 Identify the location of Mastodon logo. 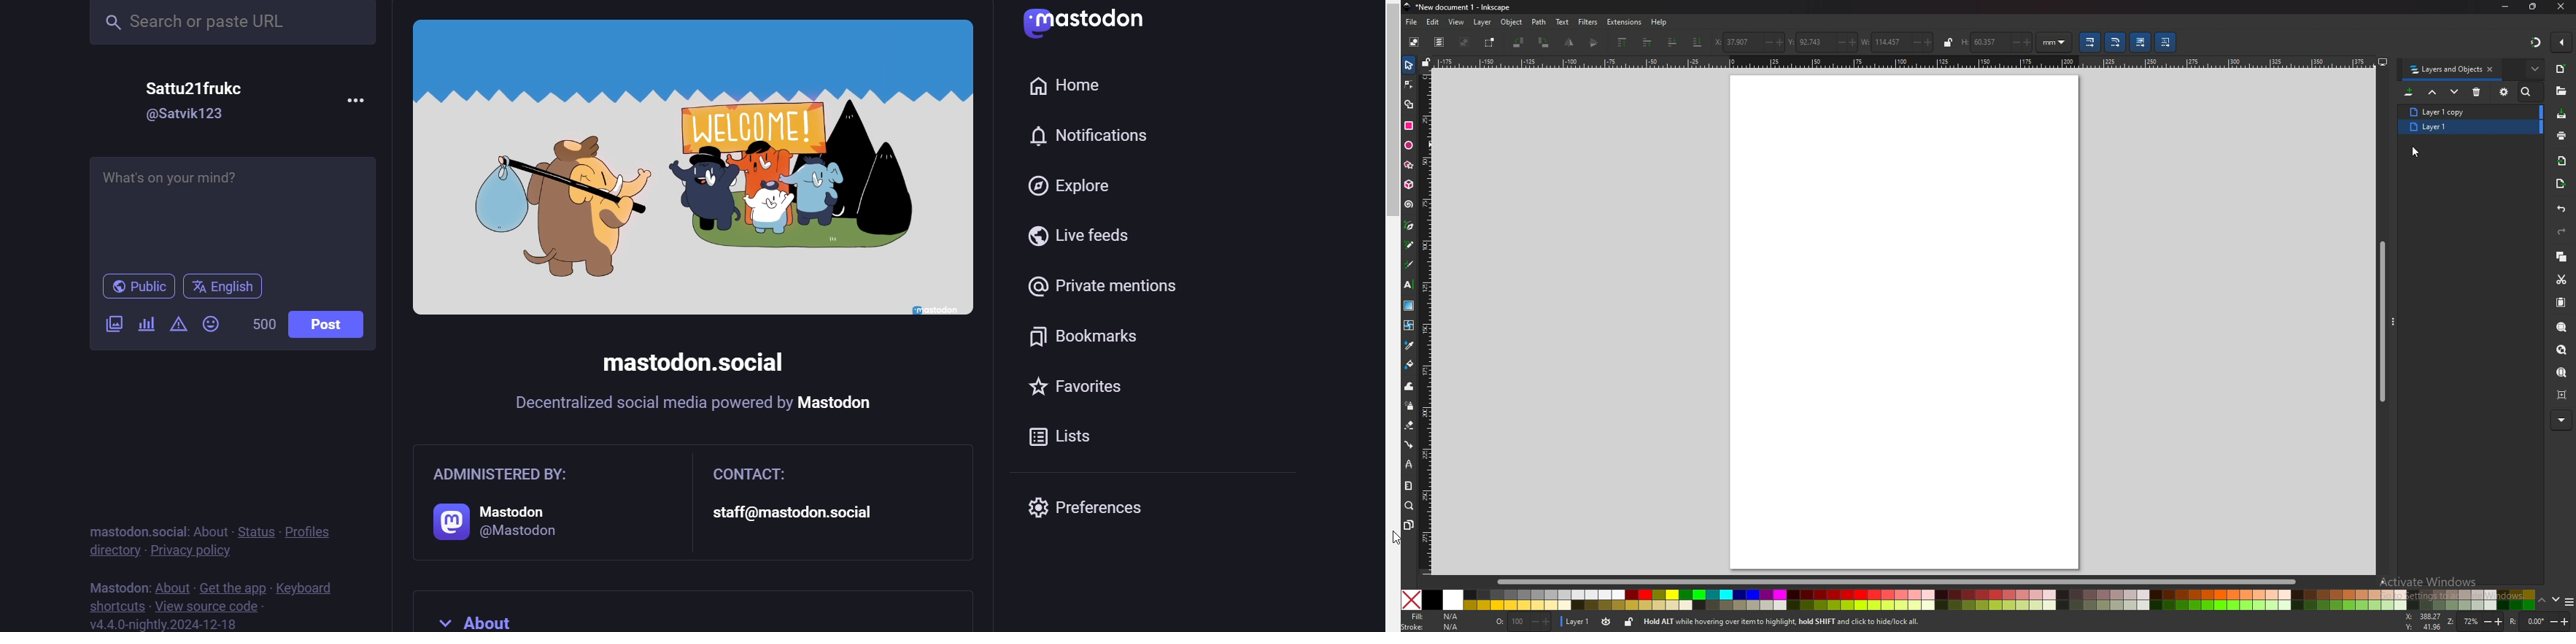
(1086, 25).